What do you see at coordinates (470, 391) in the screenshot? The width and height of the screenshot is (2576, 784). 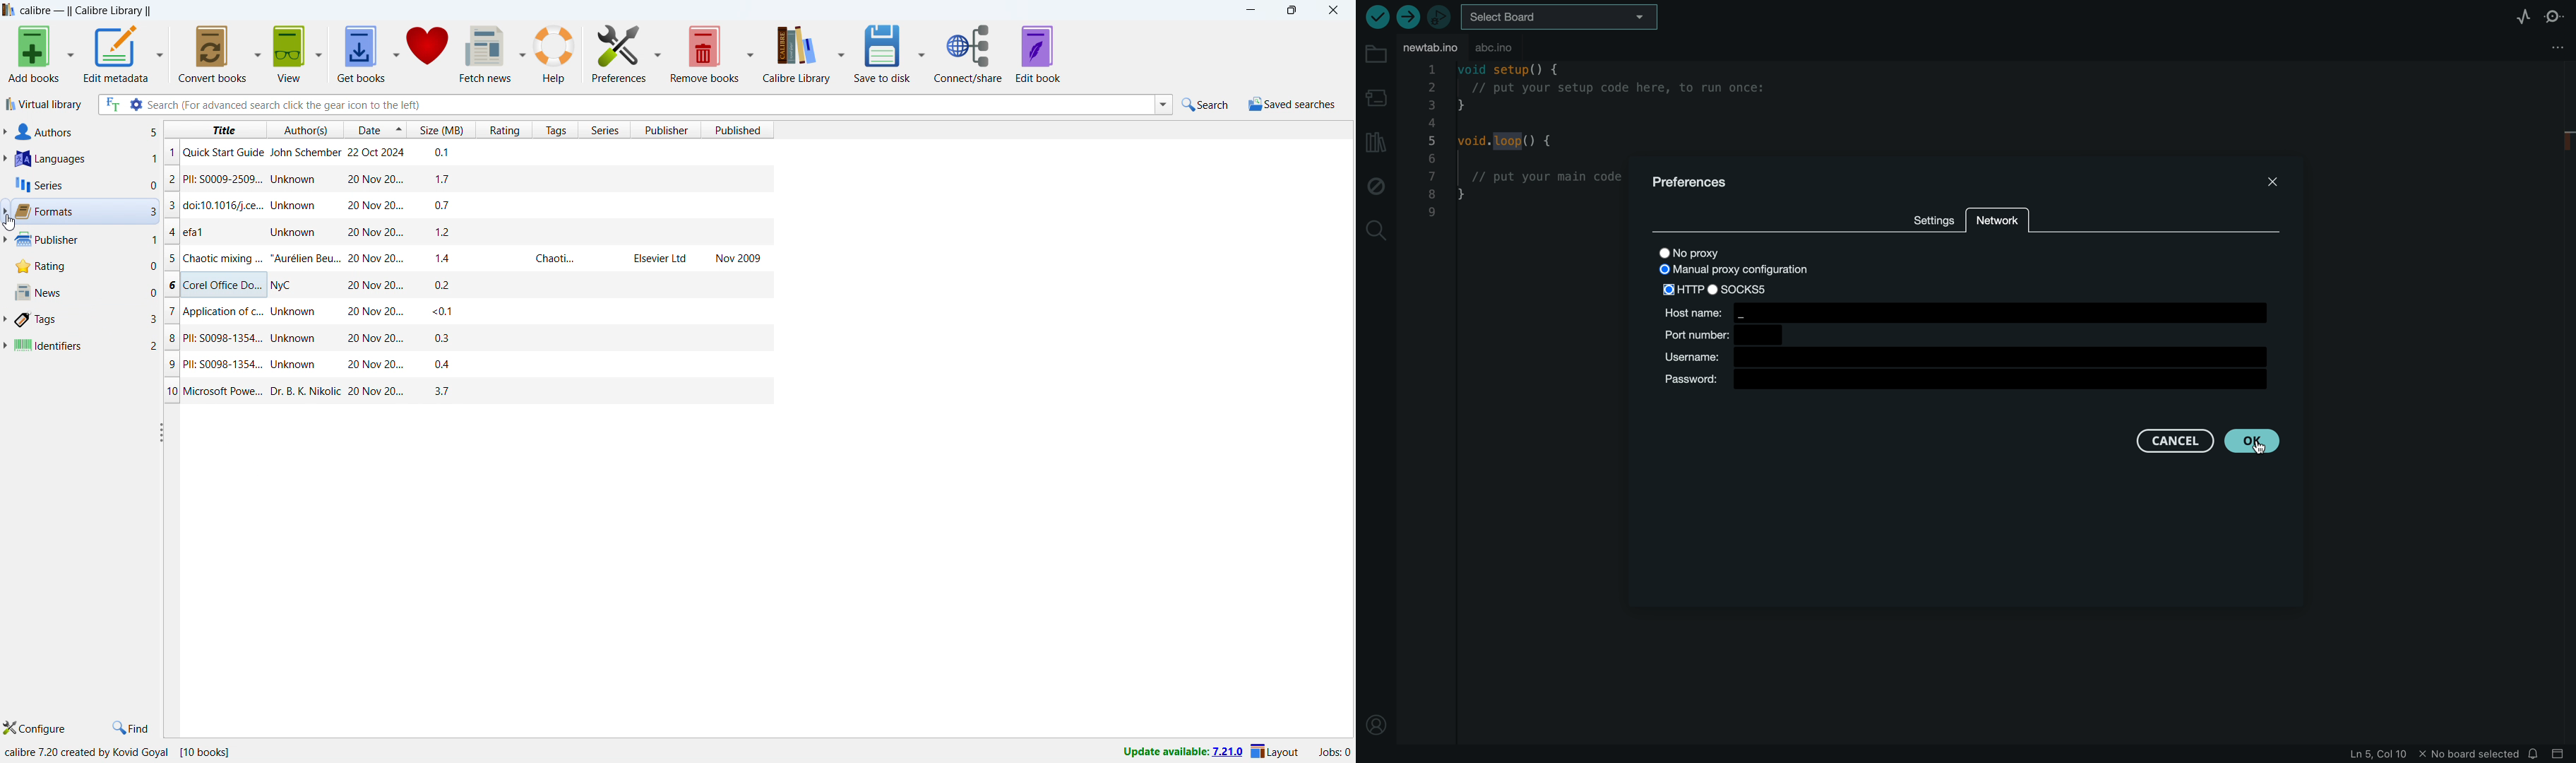 I see `one book entry` at bounding box center [470, 391].